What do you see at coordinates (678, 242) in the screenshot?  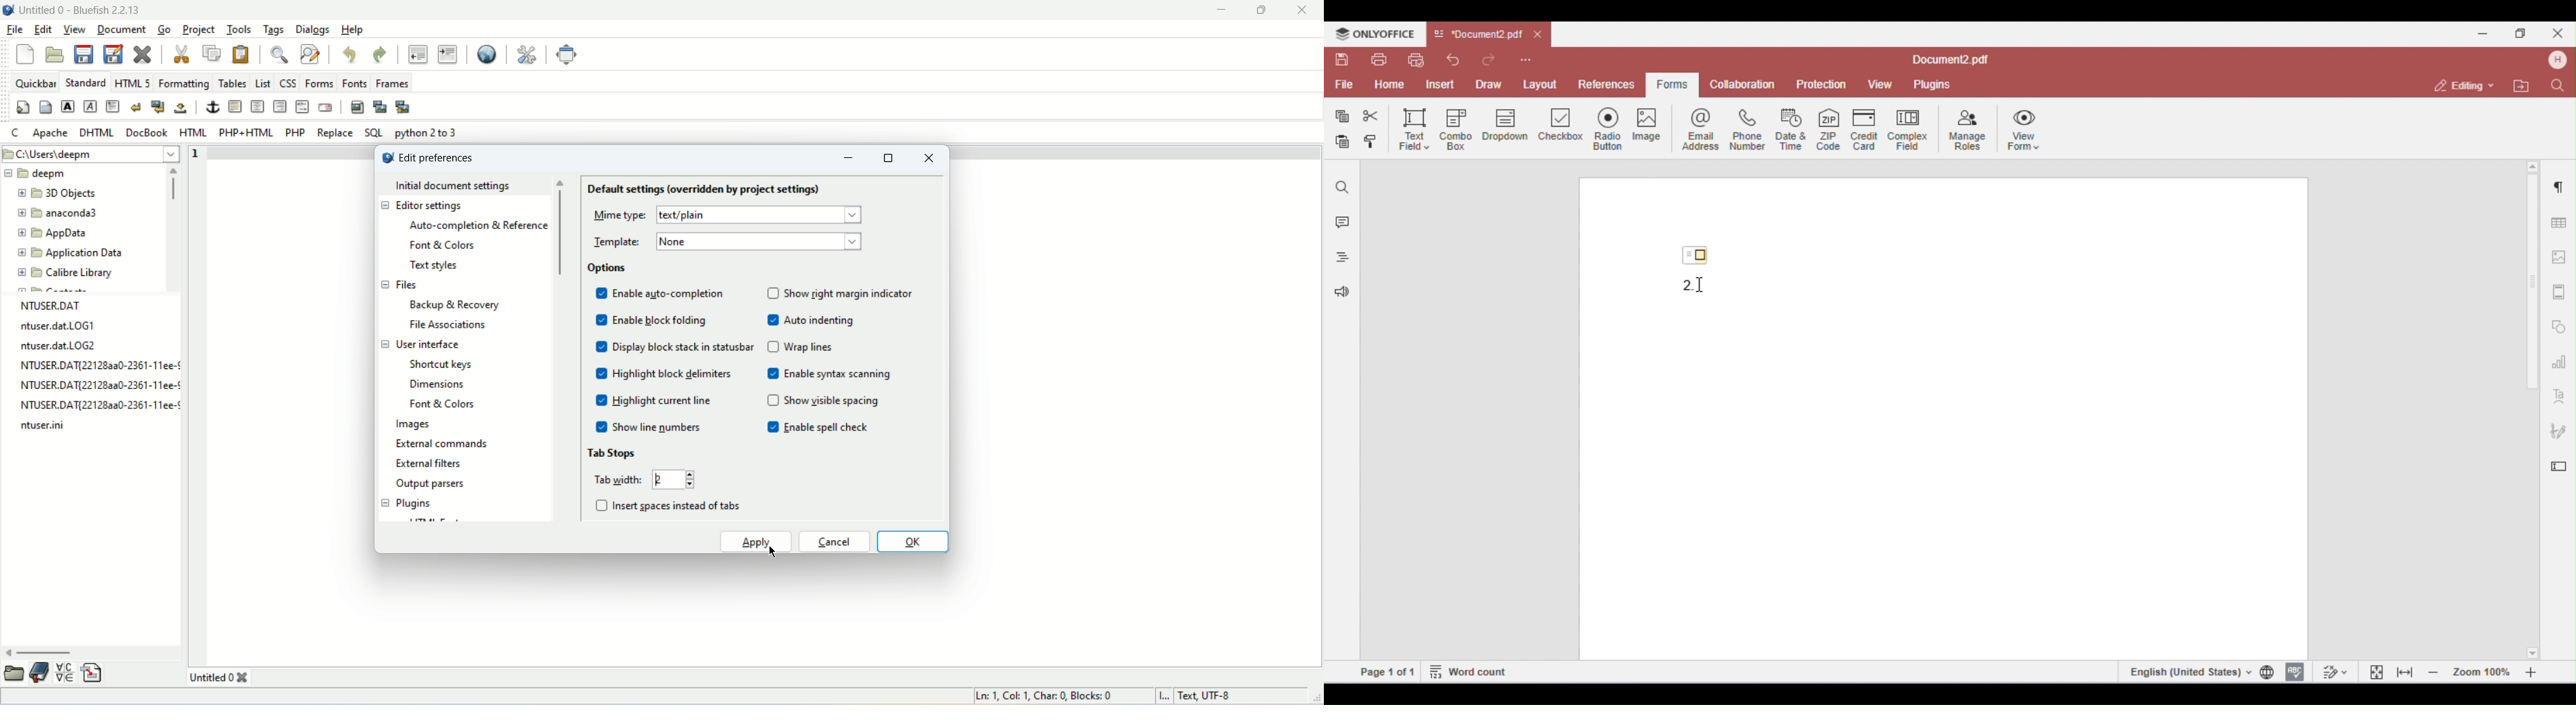 I see `none` at bounding box center [678, 242].